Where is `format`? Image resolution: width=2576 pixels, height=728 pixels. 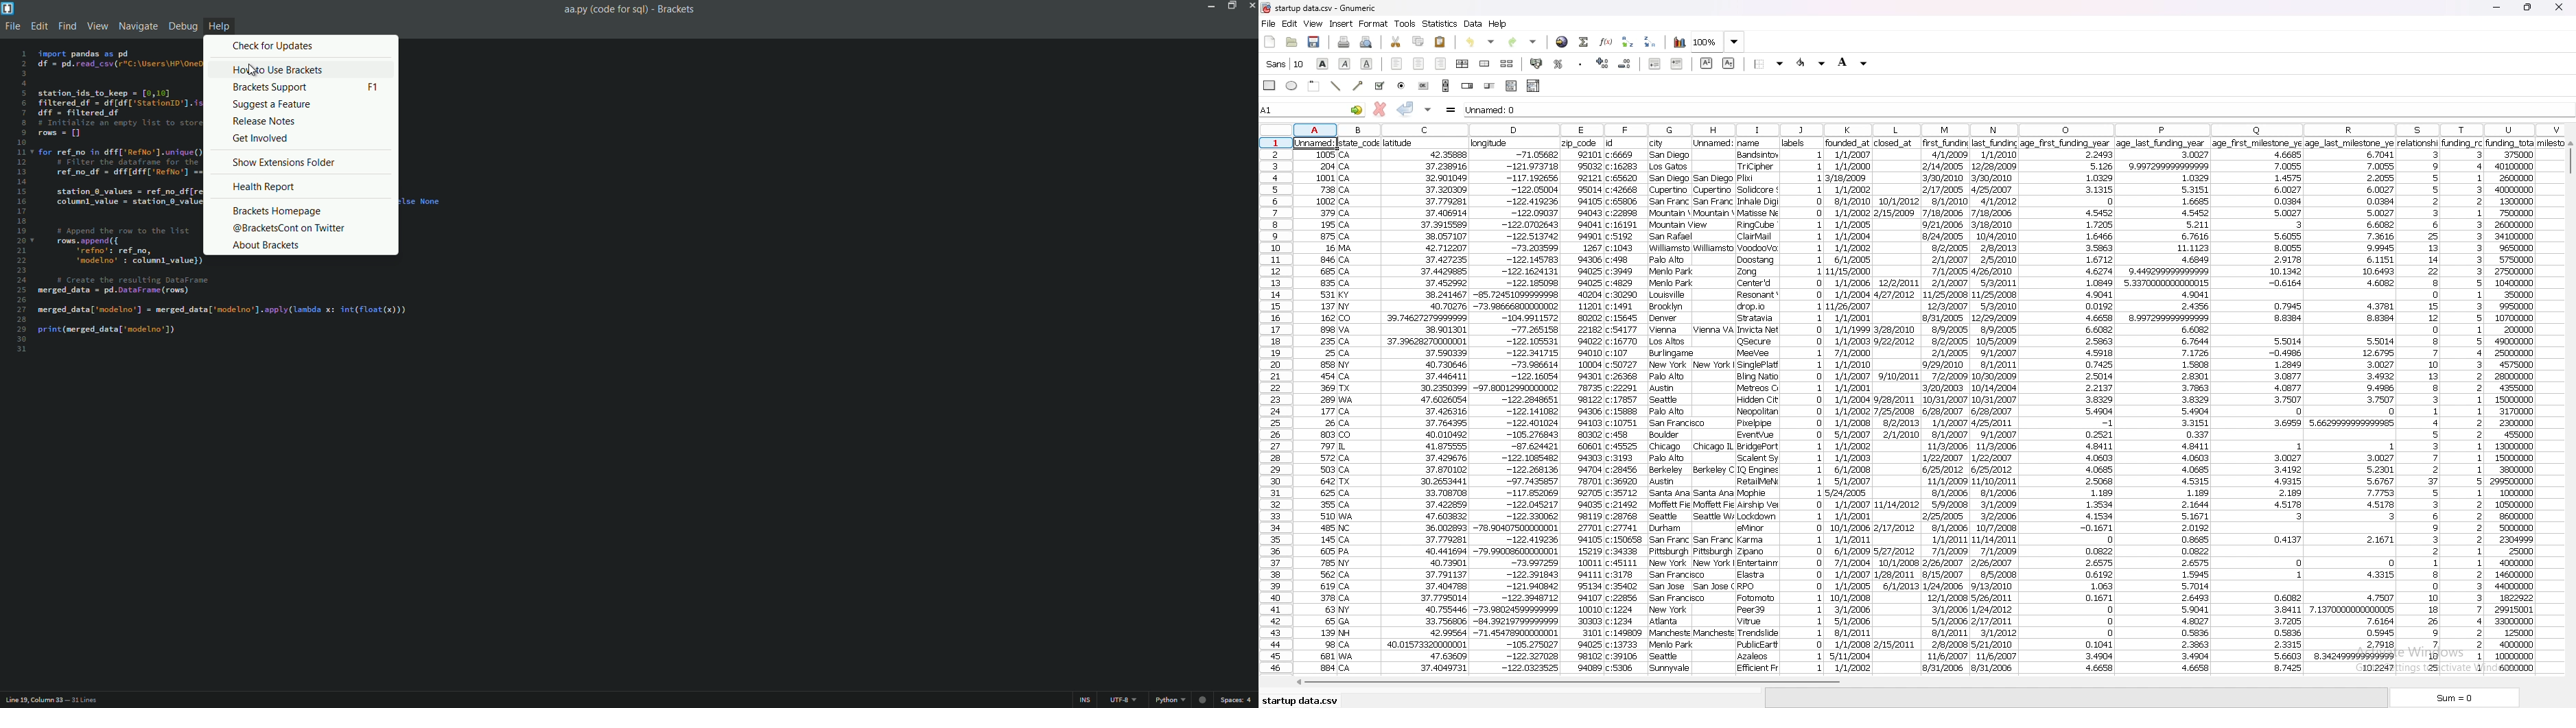 format is located at coordinates (1374, 23).